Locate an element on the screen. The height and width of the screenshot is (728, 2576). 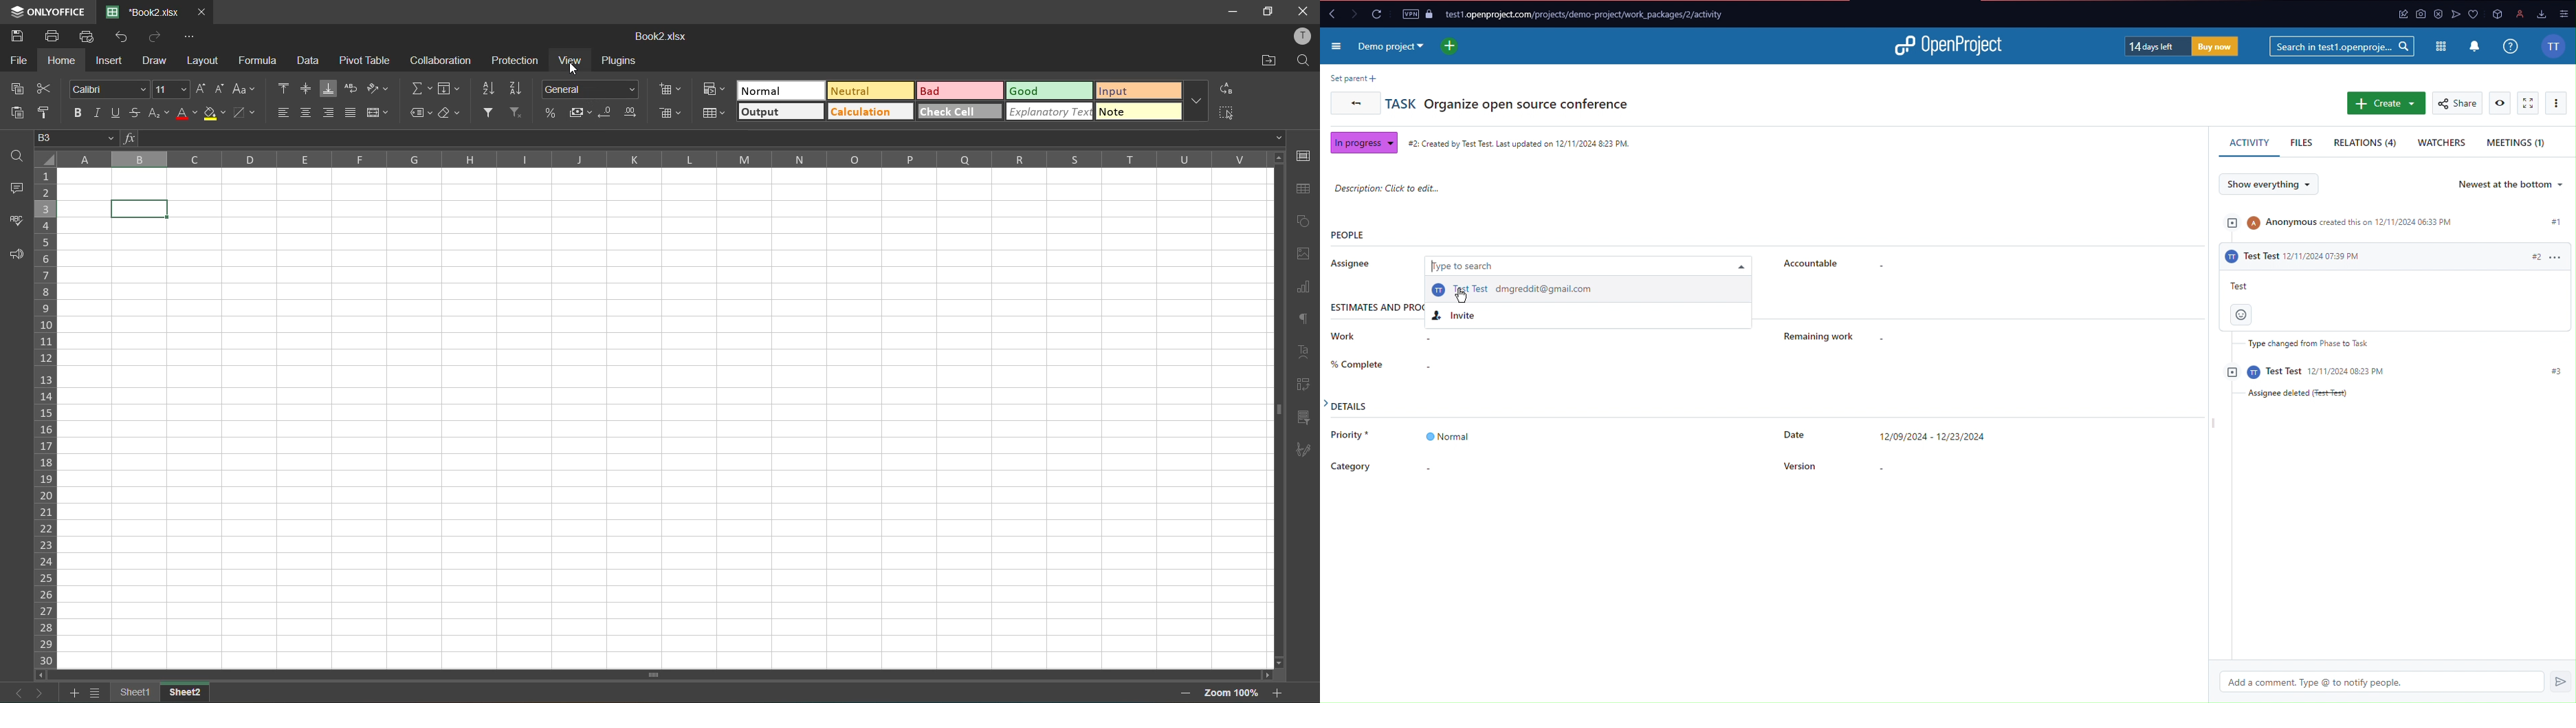
formula bar is located at coordinates (705, 139).